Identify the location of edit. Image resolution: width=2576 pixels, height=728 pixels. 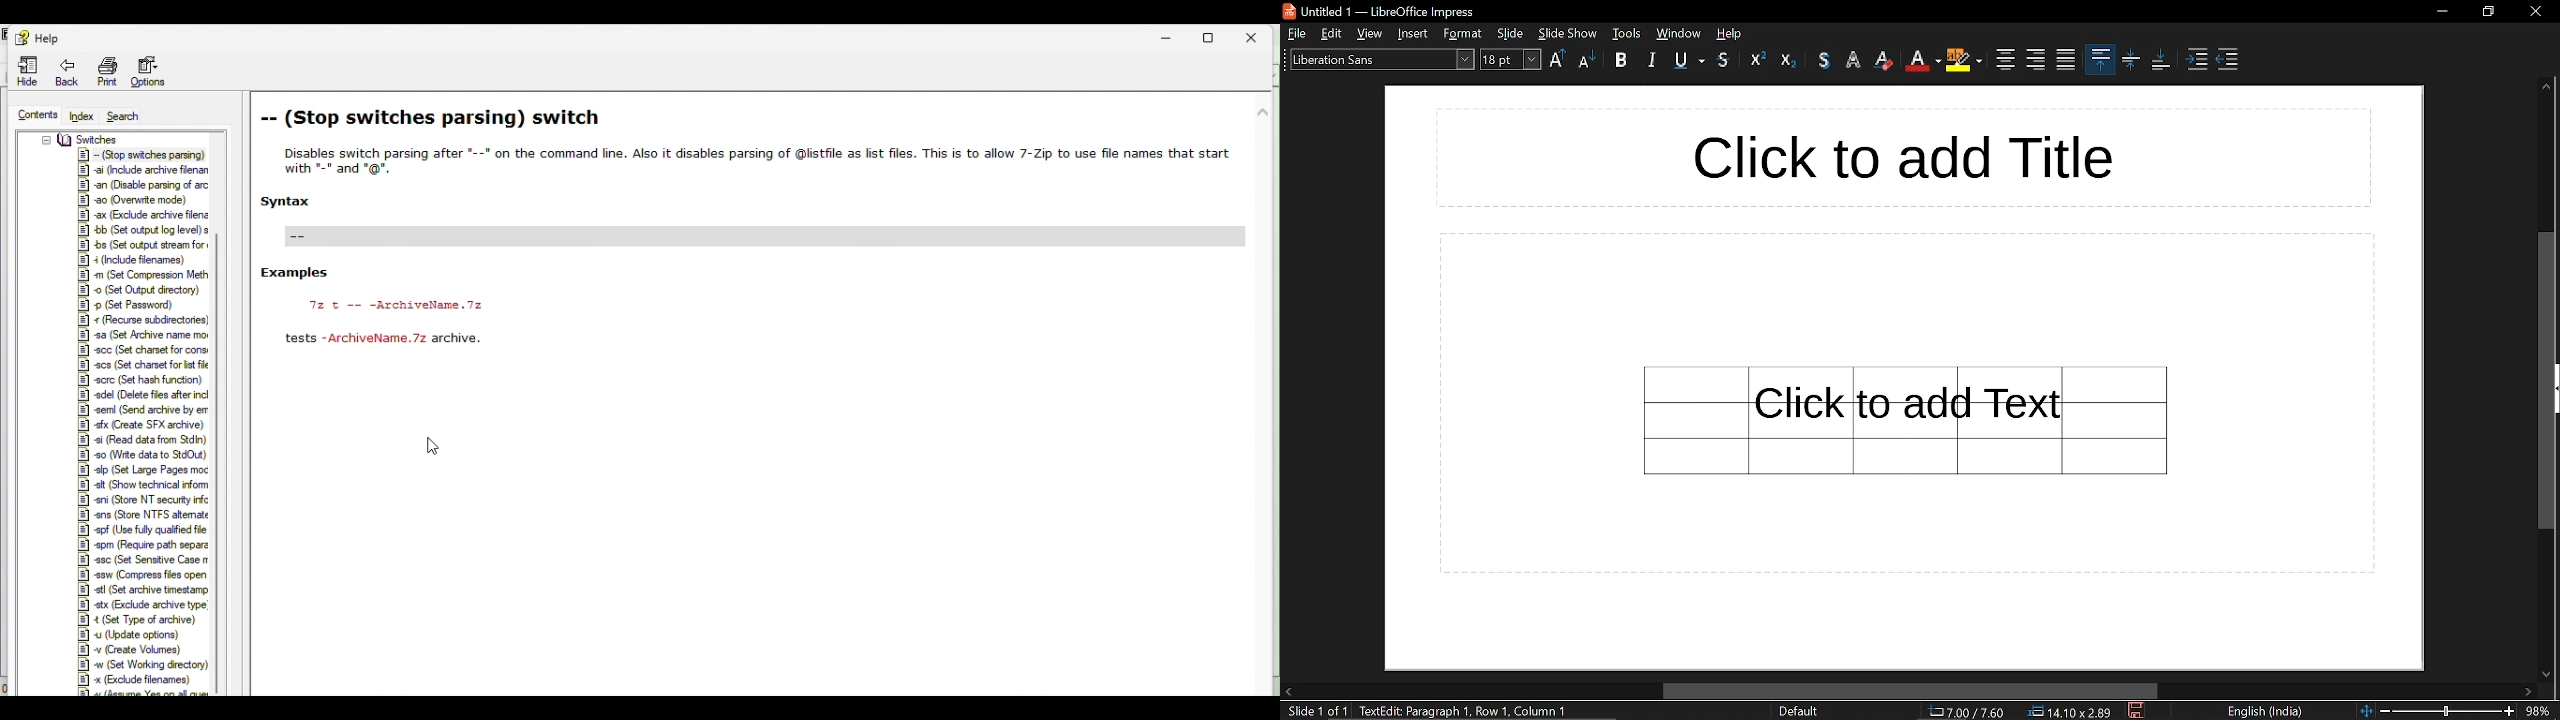
(1332, 33).